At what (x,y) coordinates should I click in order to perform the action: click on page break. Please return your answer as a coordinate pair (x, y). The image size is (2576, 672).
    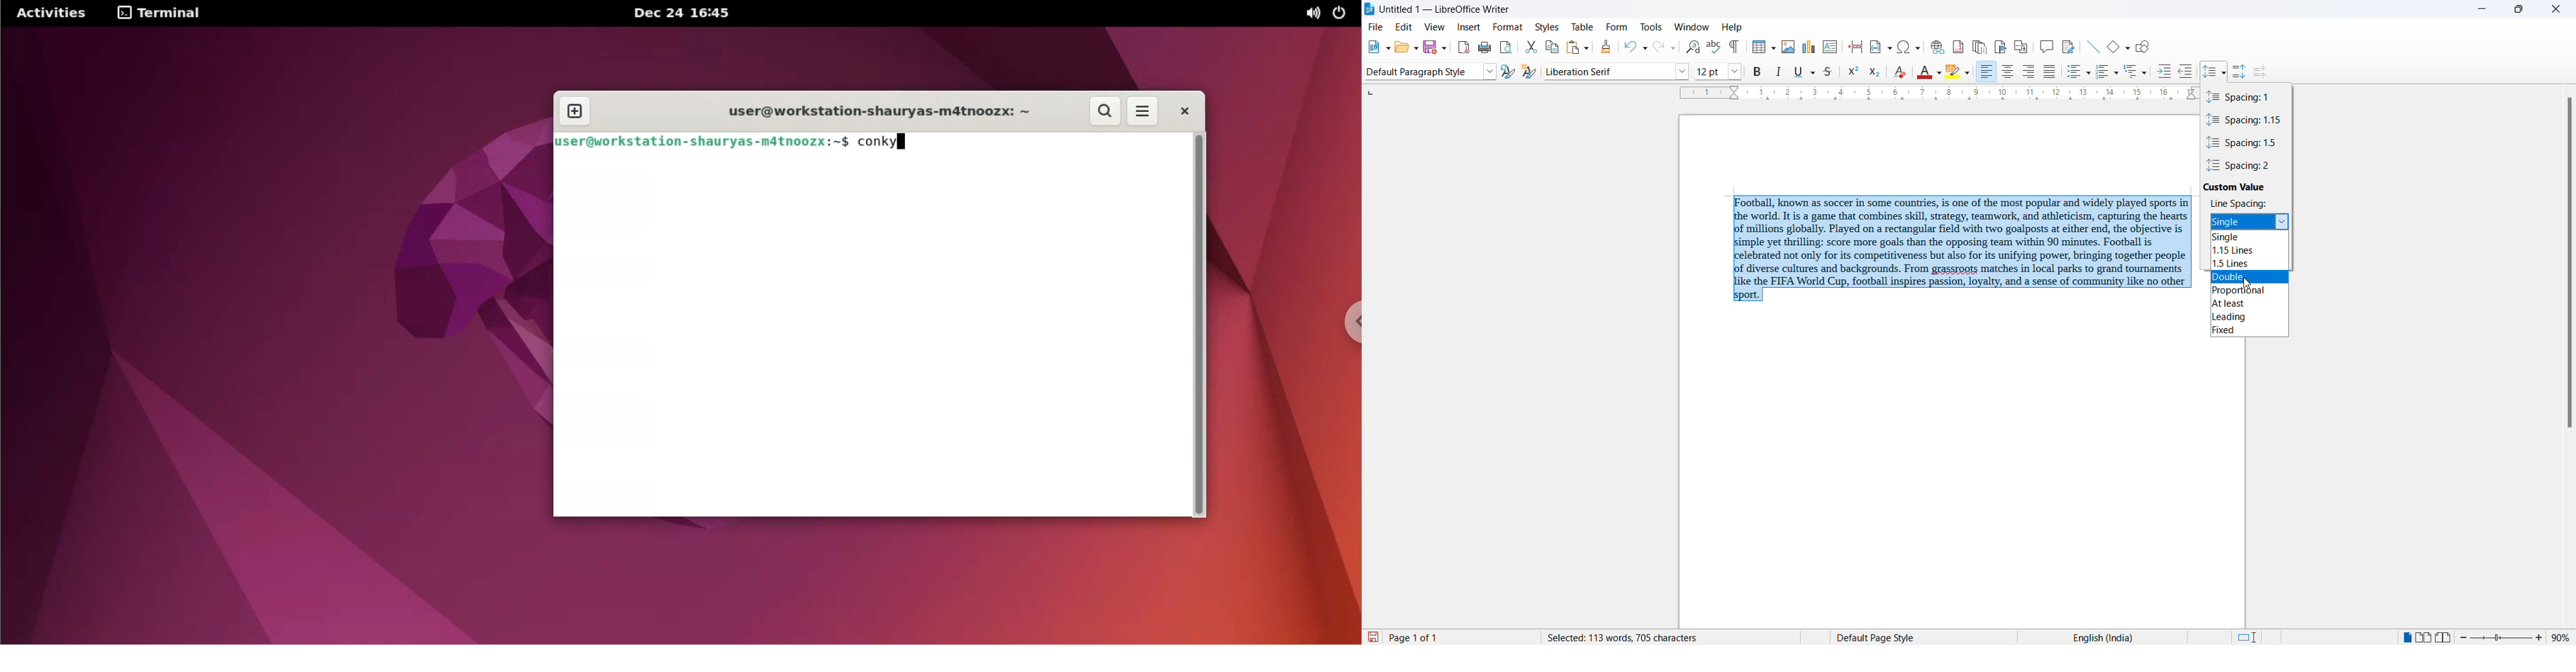
    Looking at the image, I should click on (1856, 47).